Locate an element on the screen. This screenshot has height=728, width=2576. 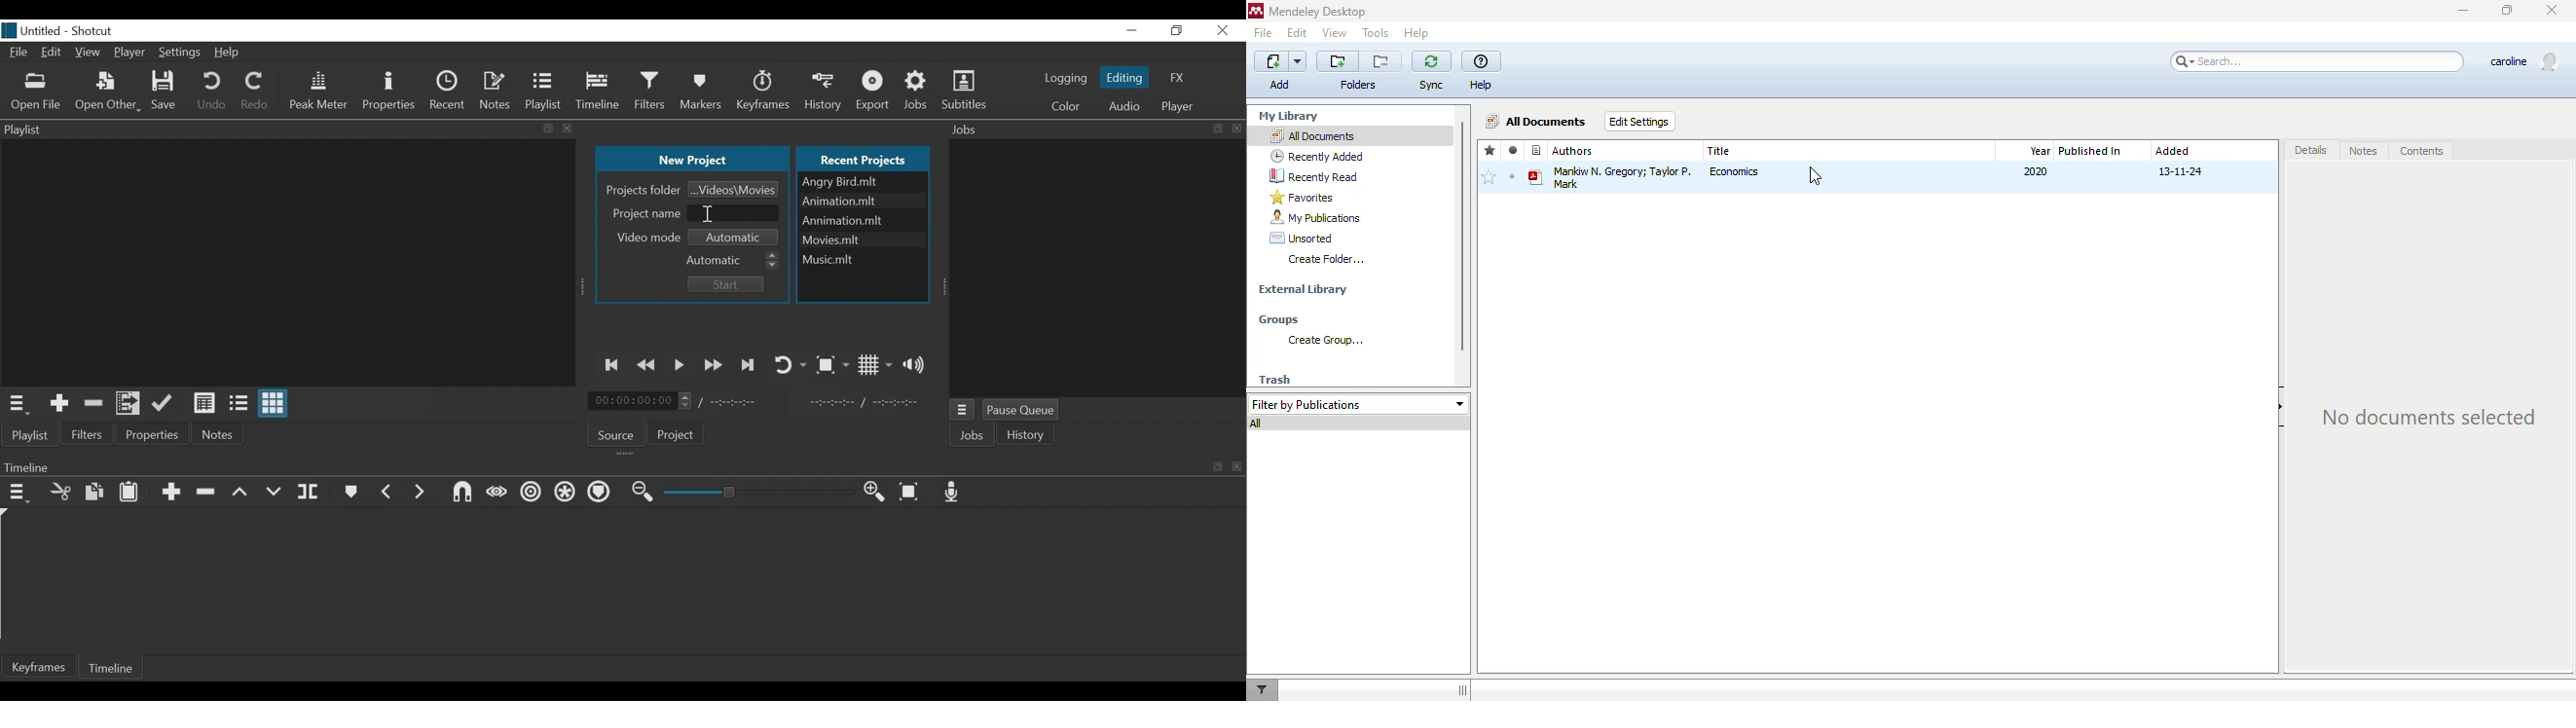
Split at playhead is located at coordinates (308, 492).